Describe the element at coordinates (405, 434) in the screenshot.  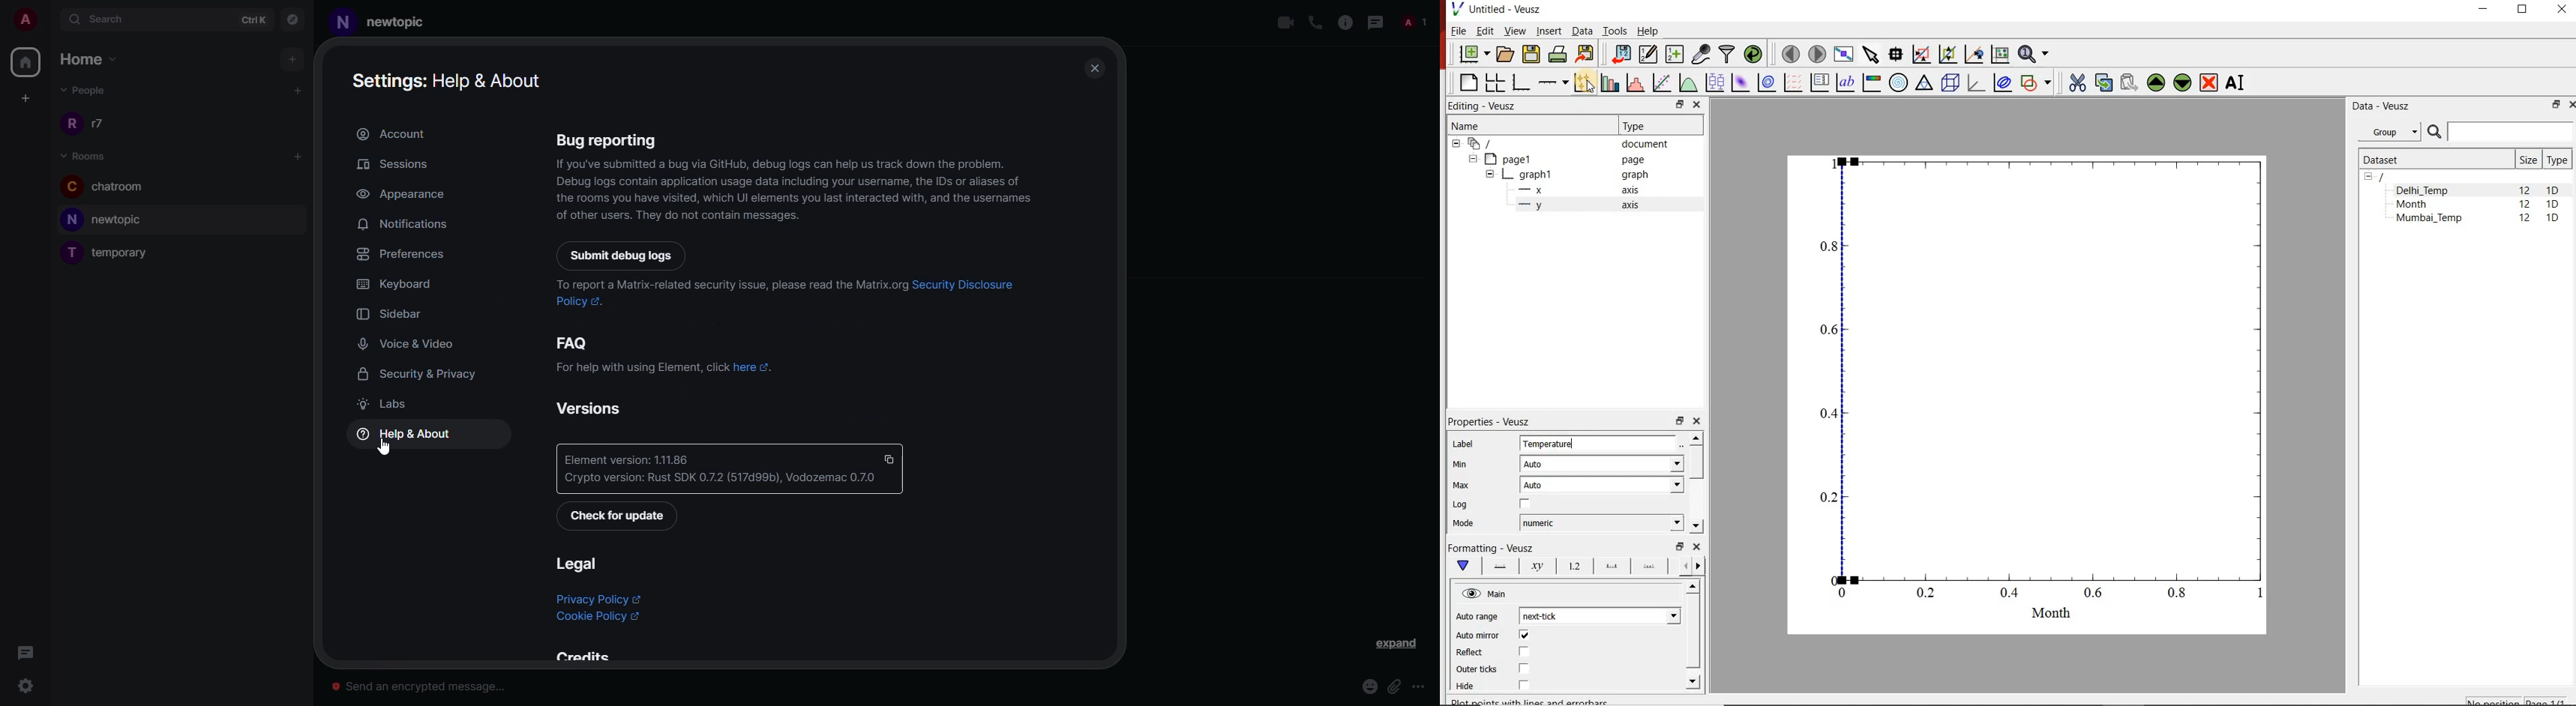
I see `help` at that location.